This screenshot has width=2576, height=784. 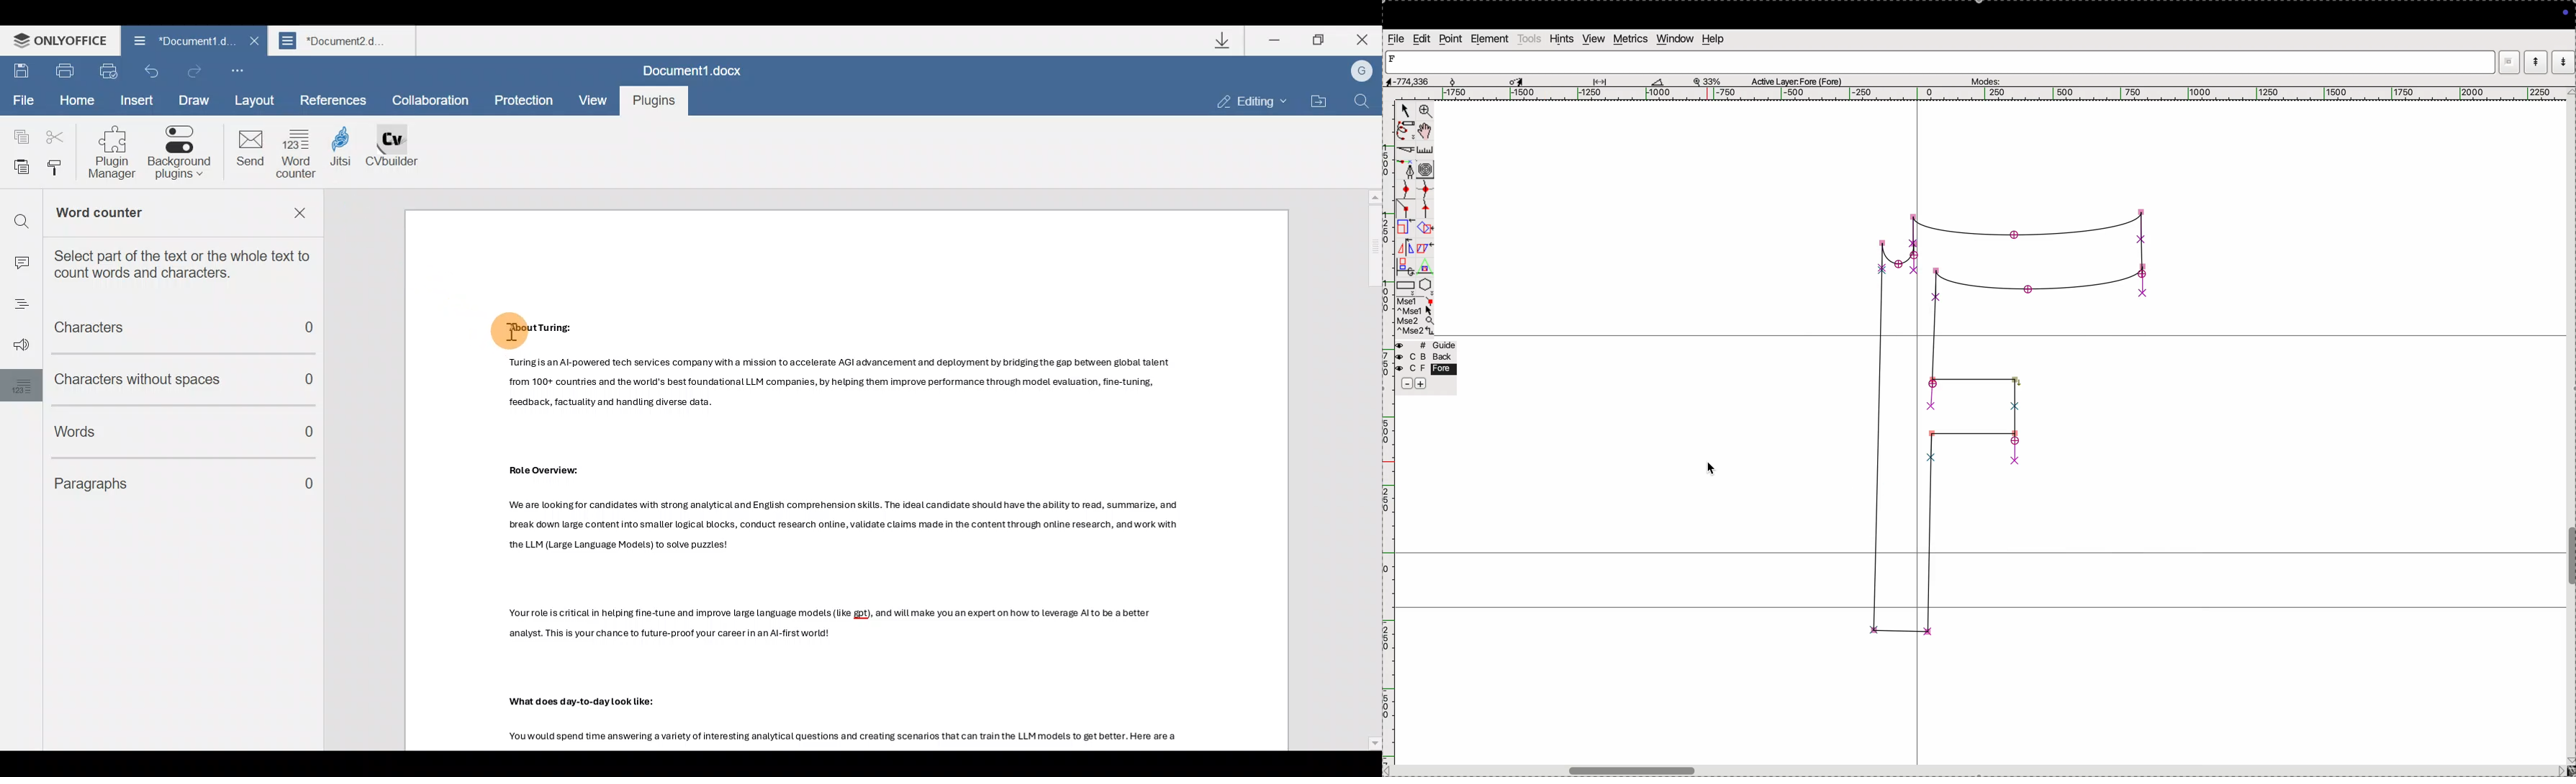 What do you see at coordinates (1425, 201) in the screenshot?
I see `spline` at bounding box center [1425, 201].